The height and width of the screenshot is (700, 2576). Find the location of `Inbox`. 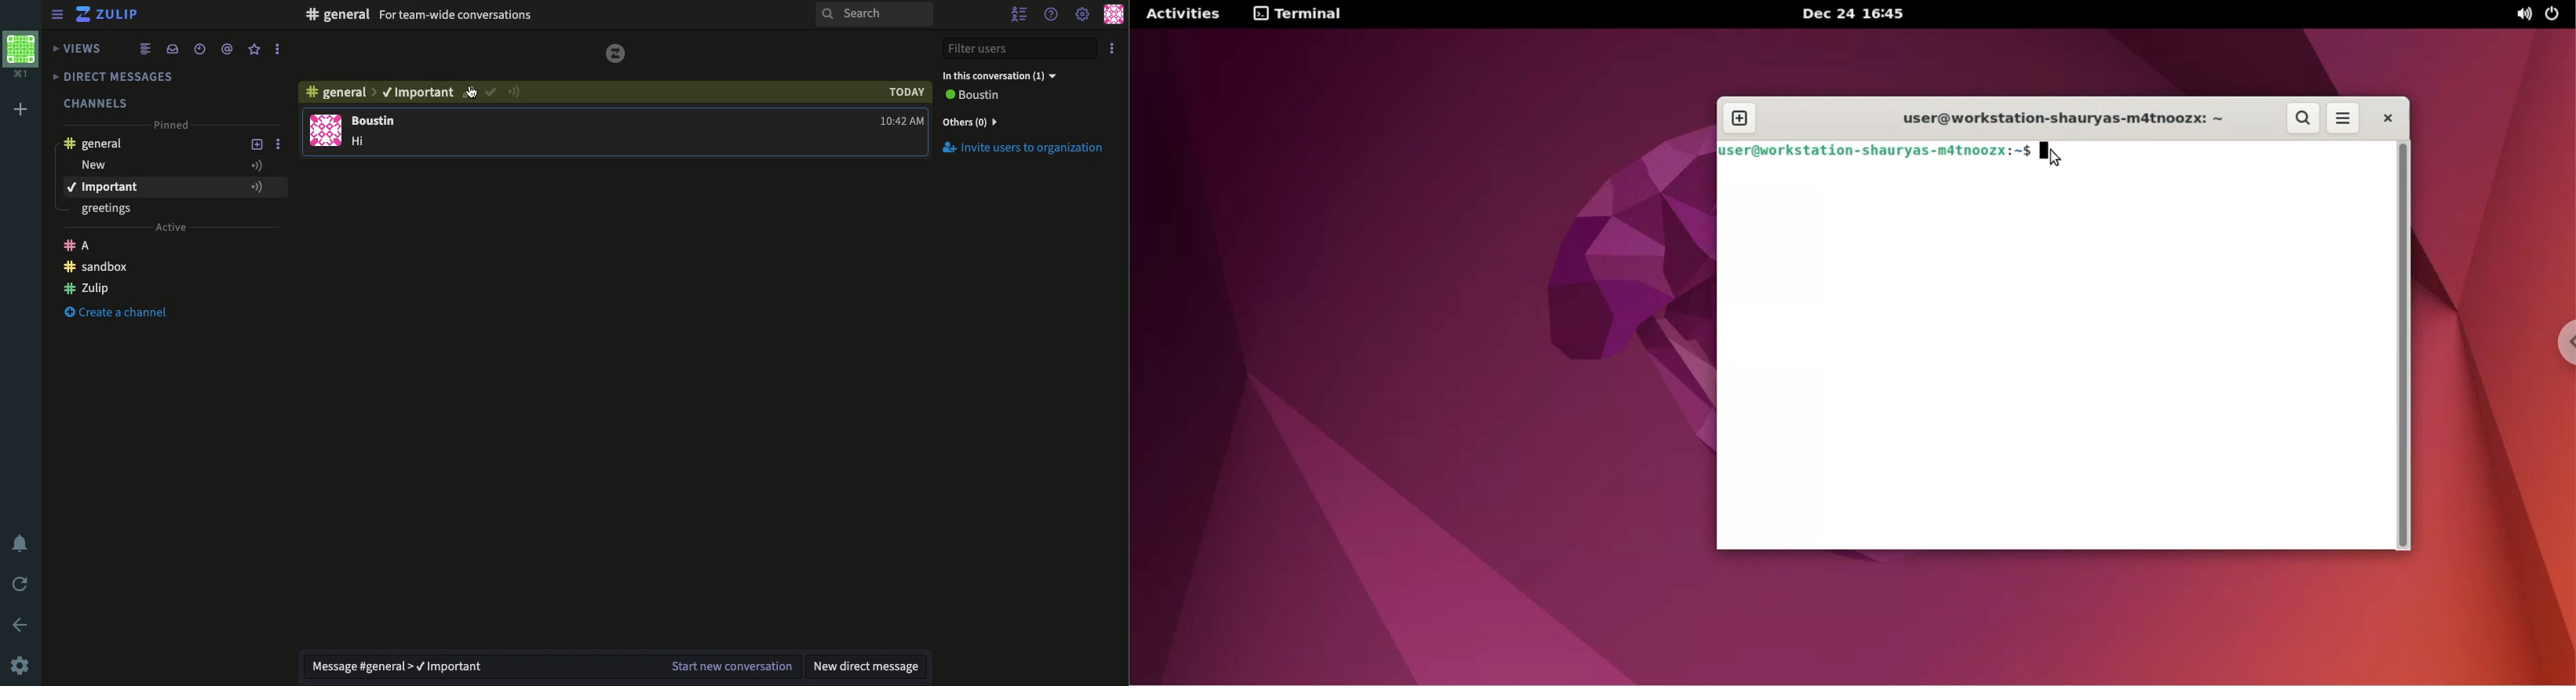

Inbox is located at coordinates (495, 16).